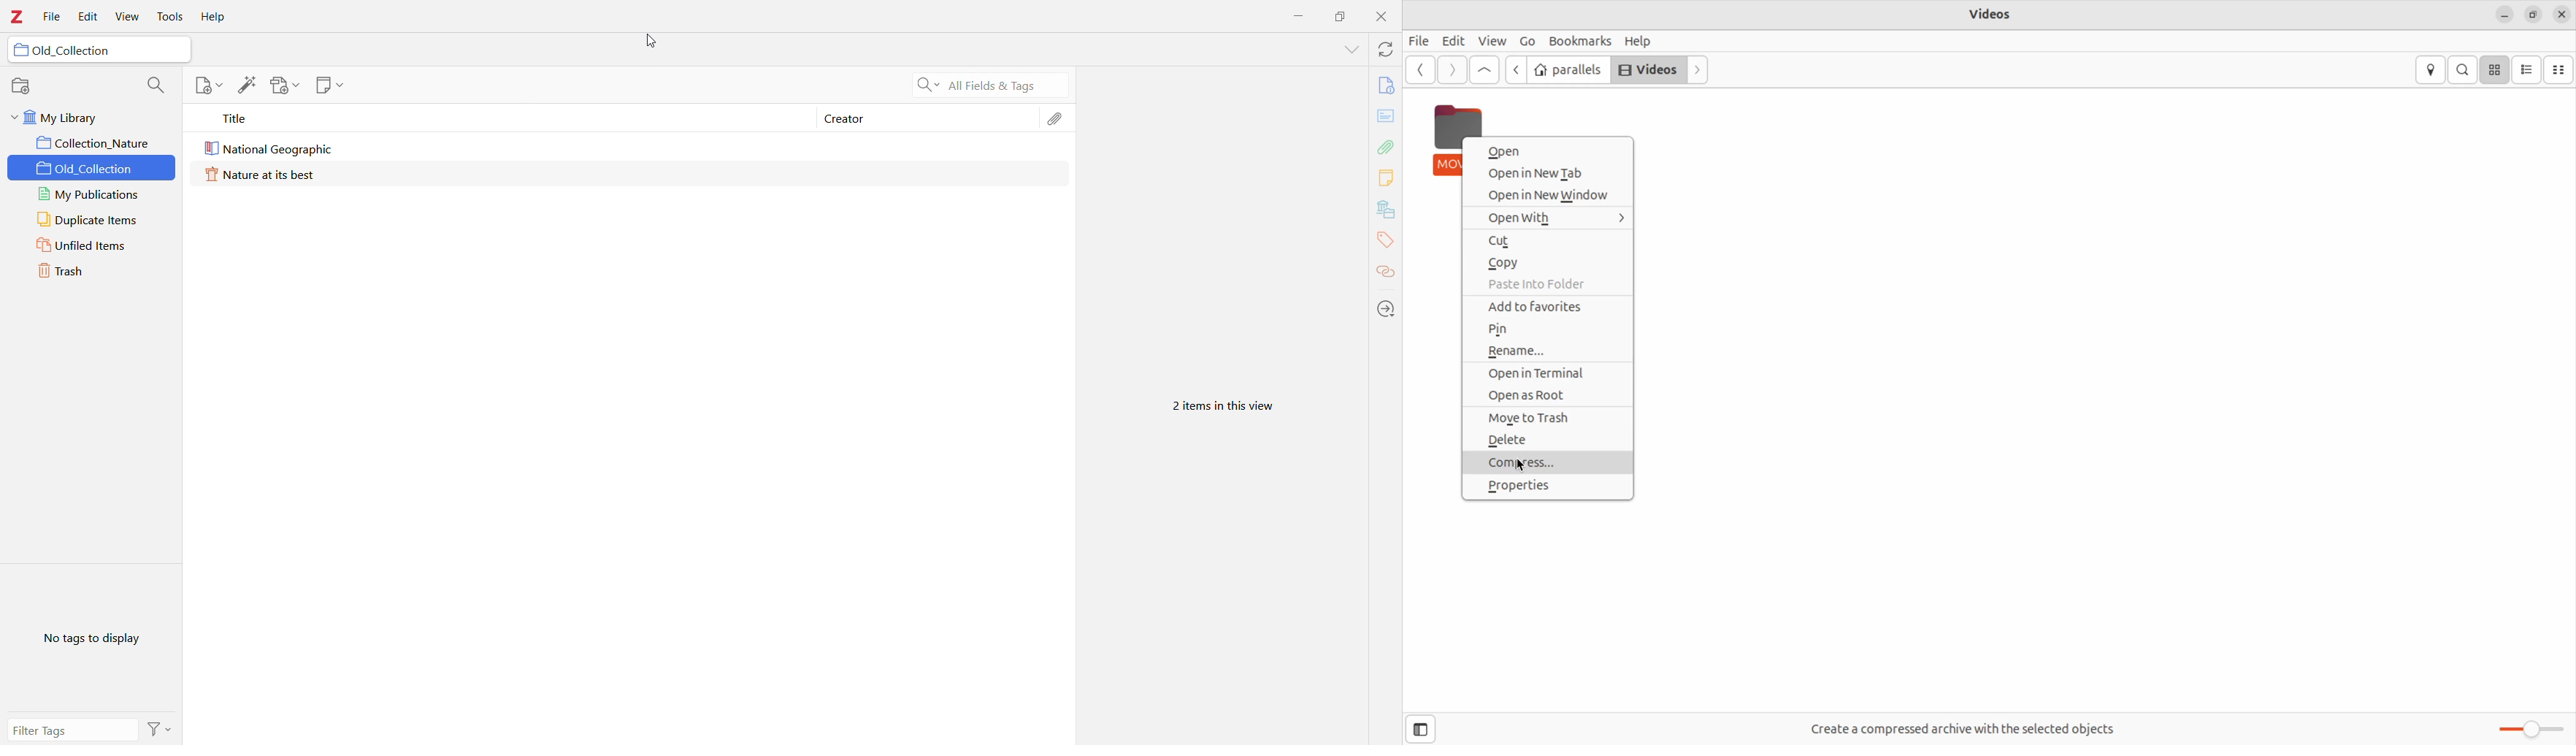 Image resolution: width=2576 pixels, height=756 pixels. What do you see at coordinates (19, 51) in the screenshot?
I see `folder icon` at bounding box center [19, 51].